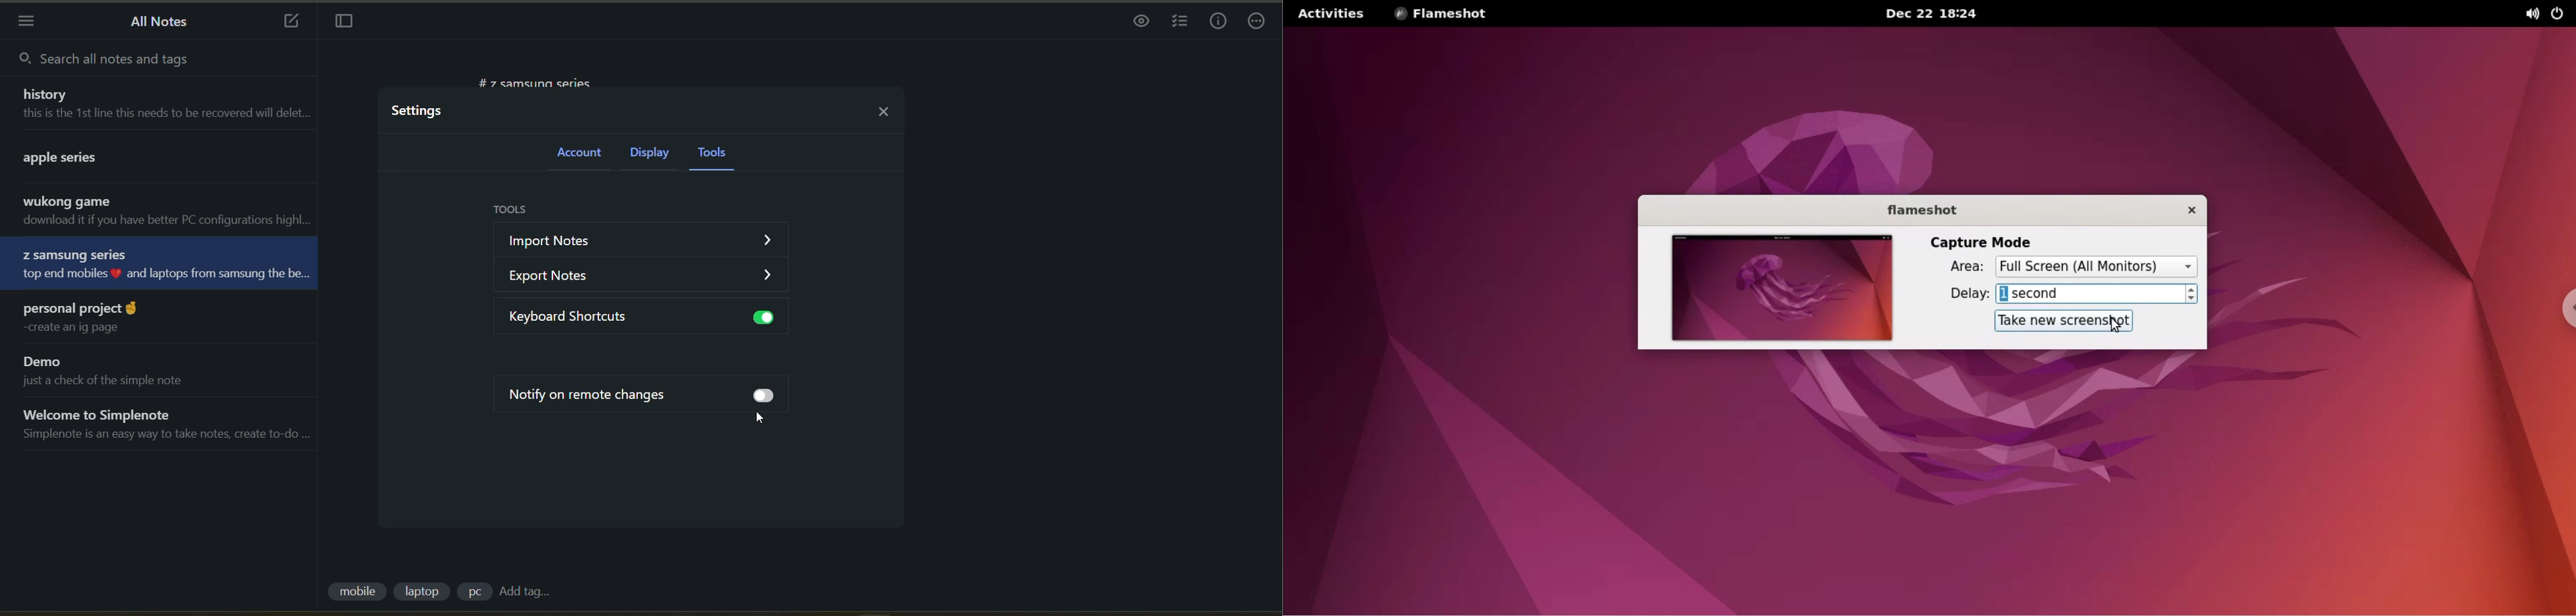 This screenshot has width=2576, height=616. I want to click on display, so click(648, 154).